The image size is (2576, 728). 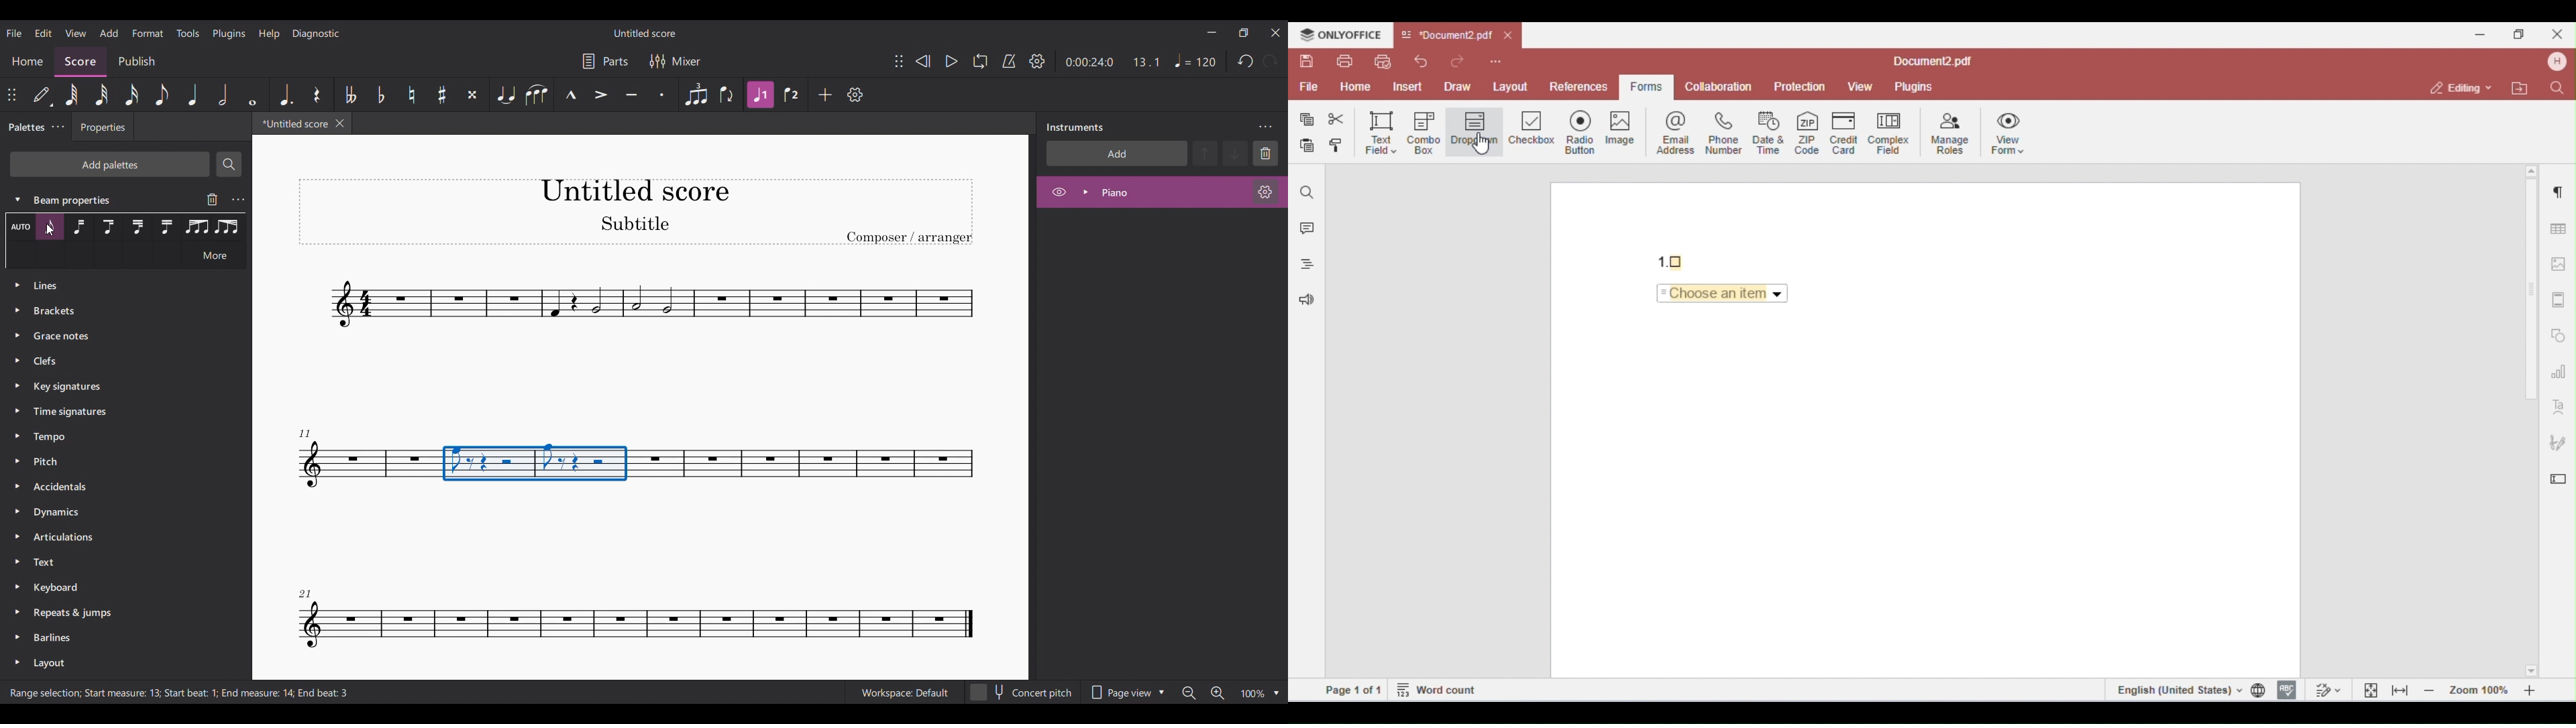 I want to click on Flip direction, so click(x=727, y=95).